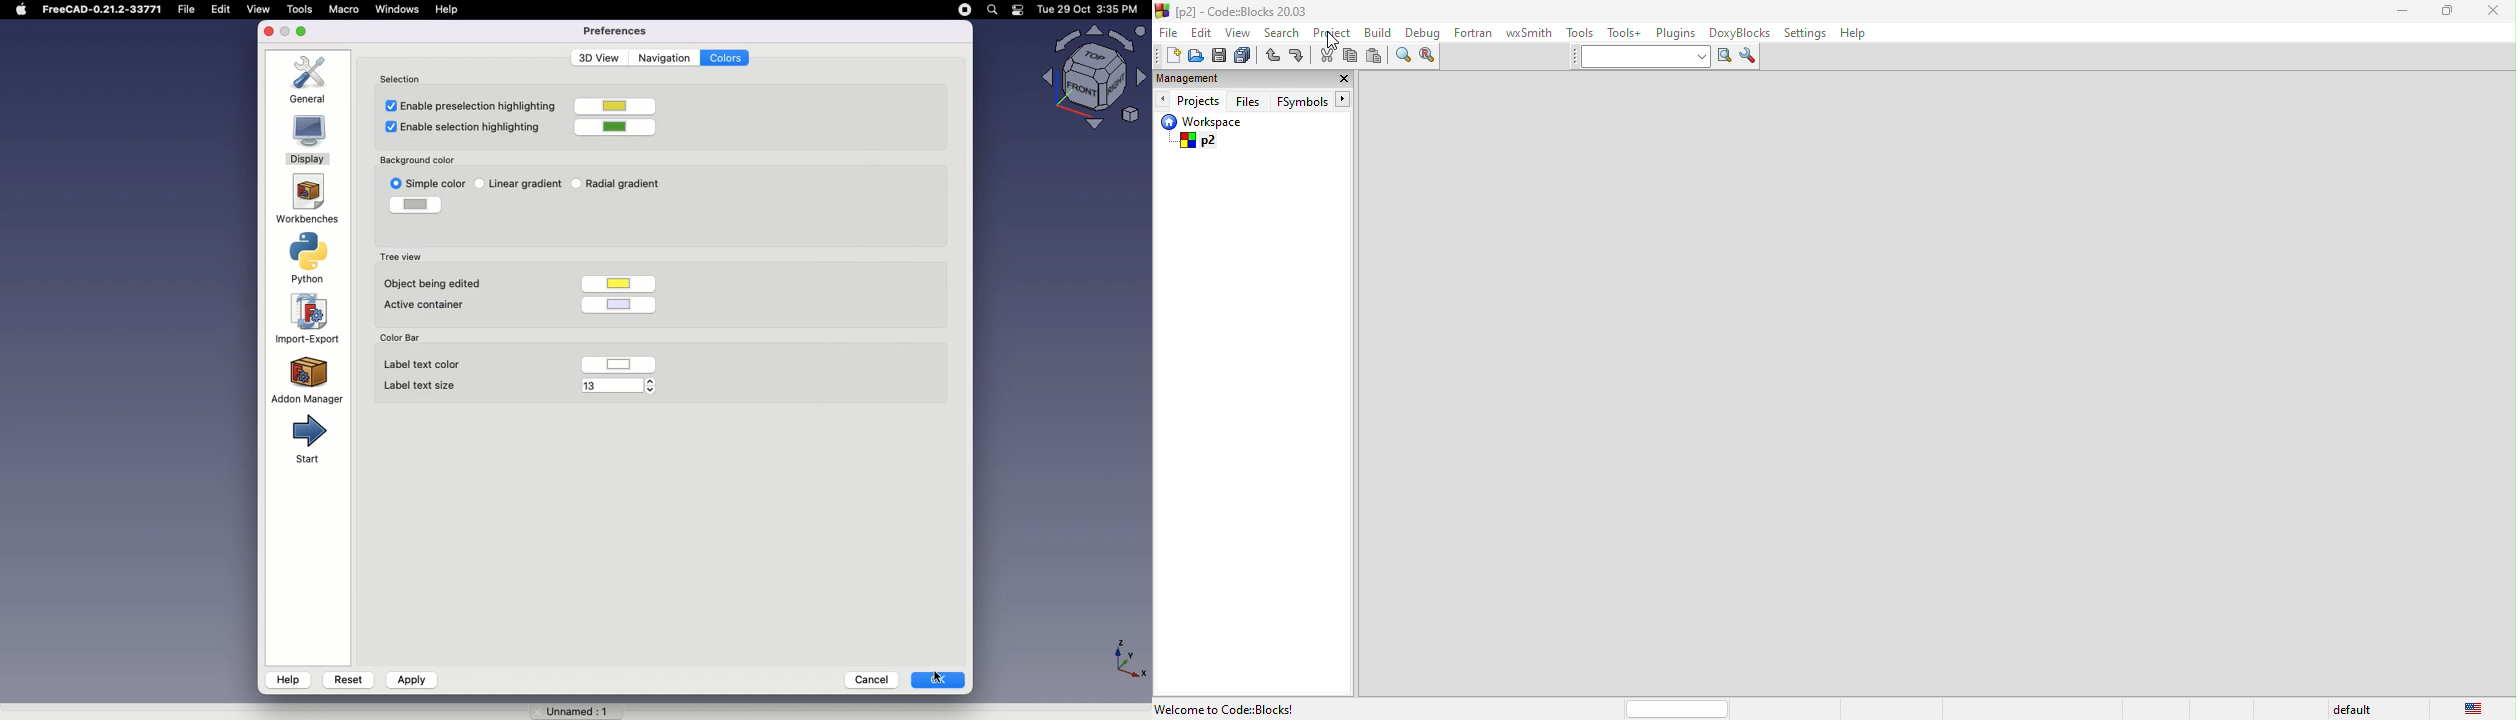 This screenshot has width=2520, height=728. I want to click on close, so click(2497, 14).